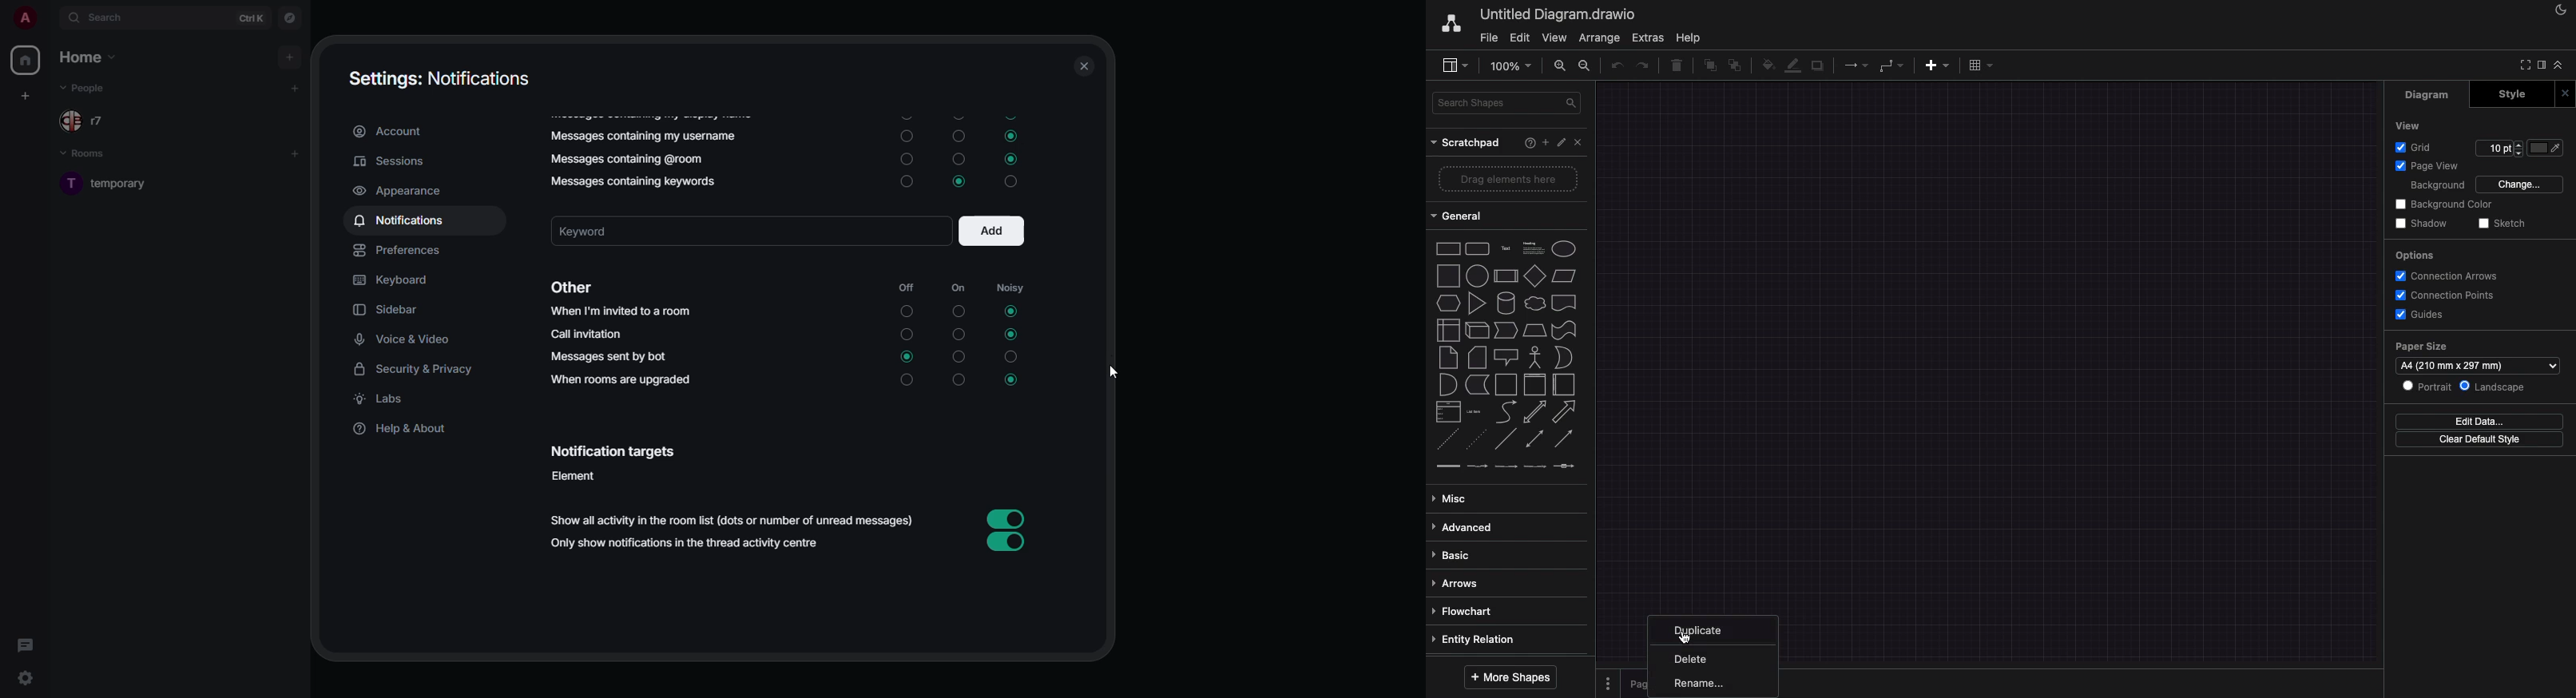 This screenshot has width=2576, height=700. Describe the element at coordinates (22, 18) in the screenshot. I see `profile` at that location.